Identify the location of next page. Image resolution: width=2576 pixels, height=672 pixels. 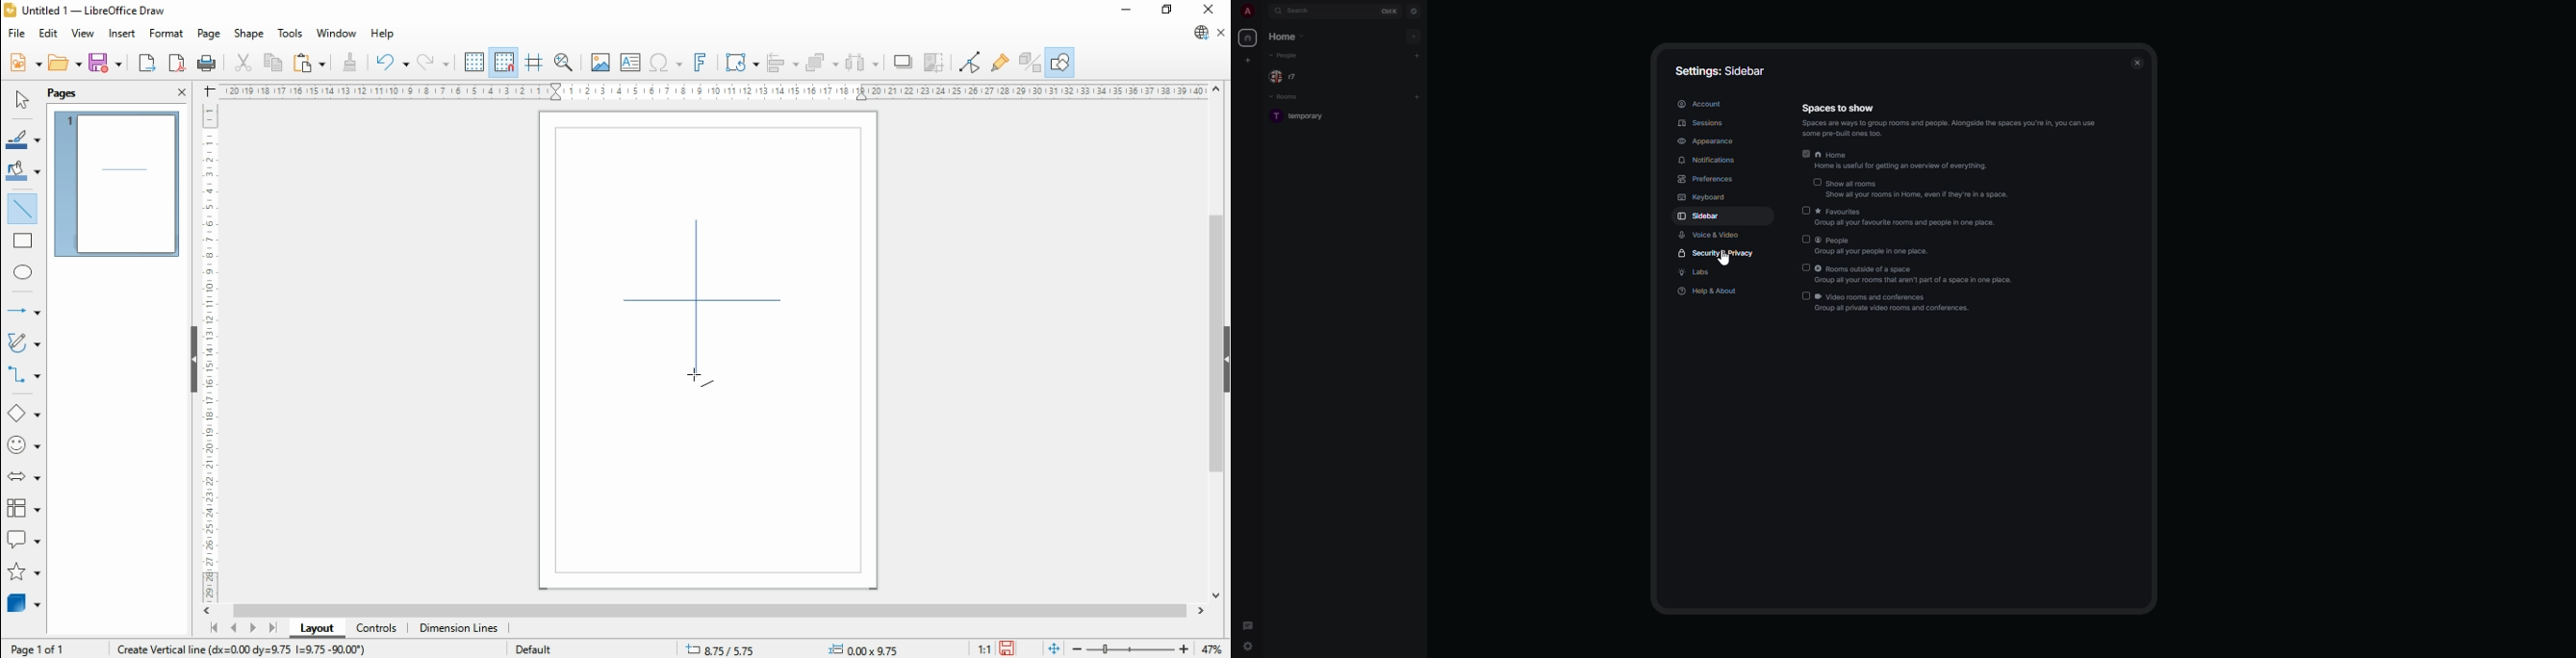
(252, 627).